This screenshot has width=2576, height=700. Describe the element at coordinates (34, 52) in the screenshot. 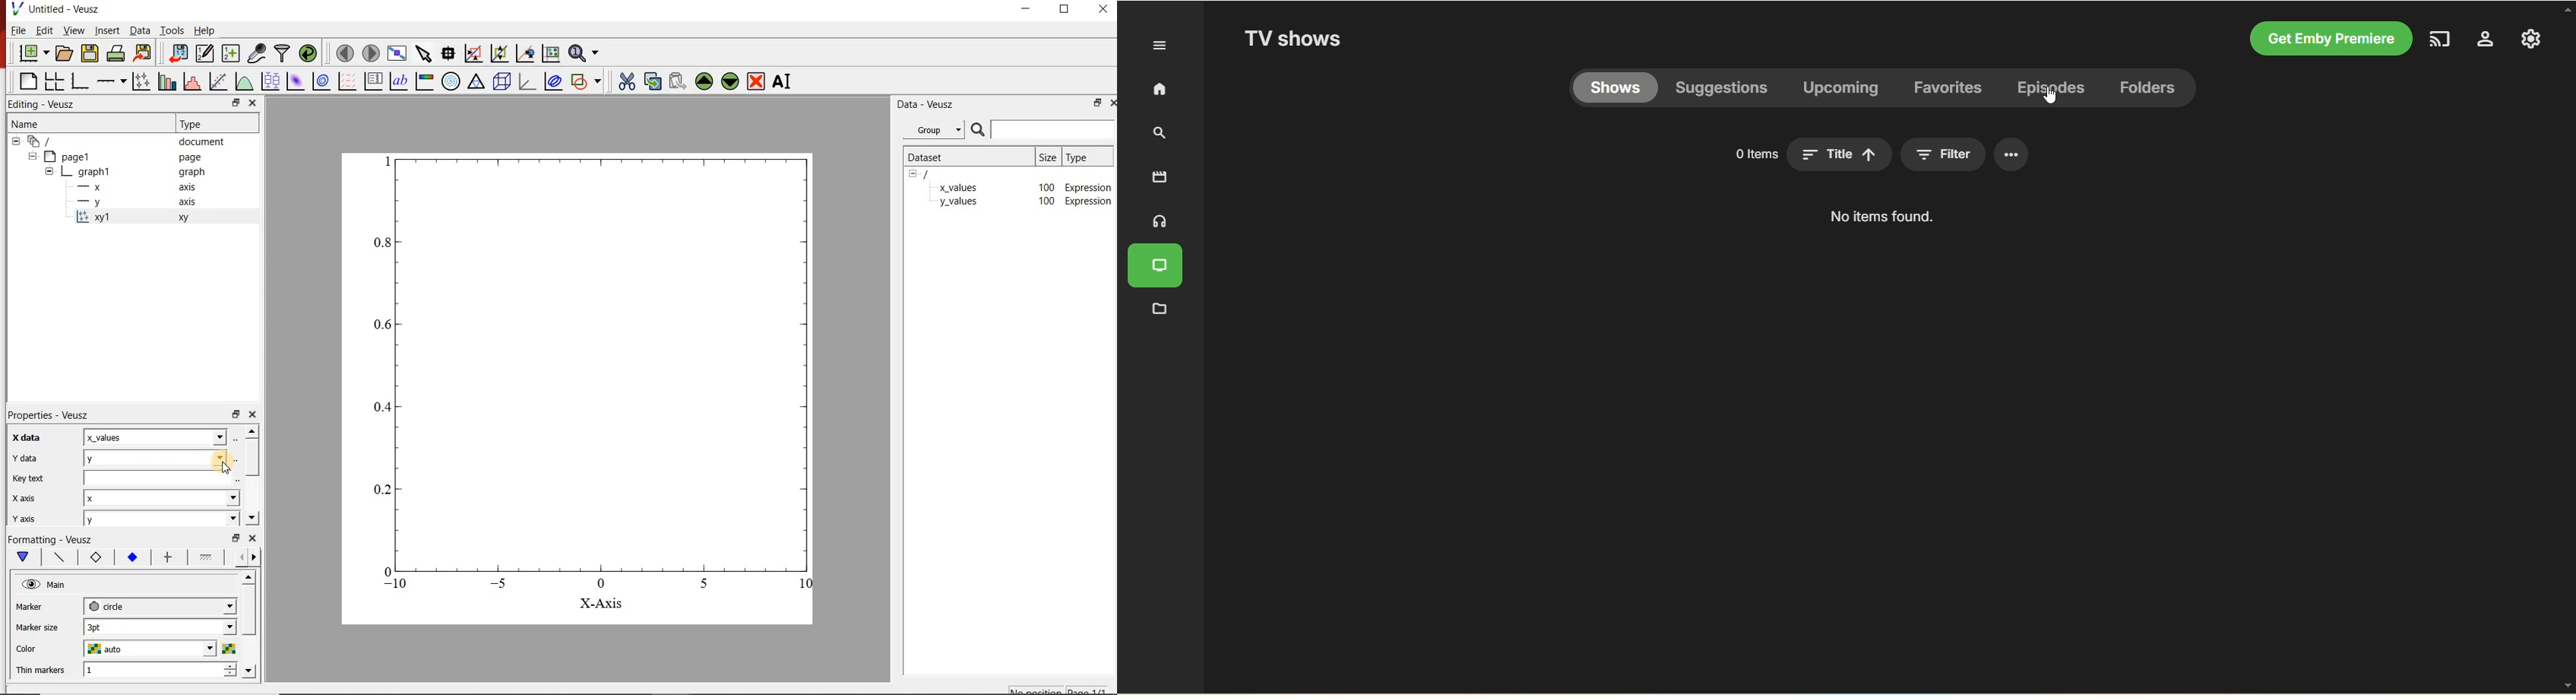

I see `new document` at that location.